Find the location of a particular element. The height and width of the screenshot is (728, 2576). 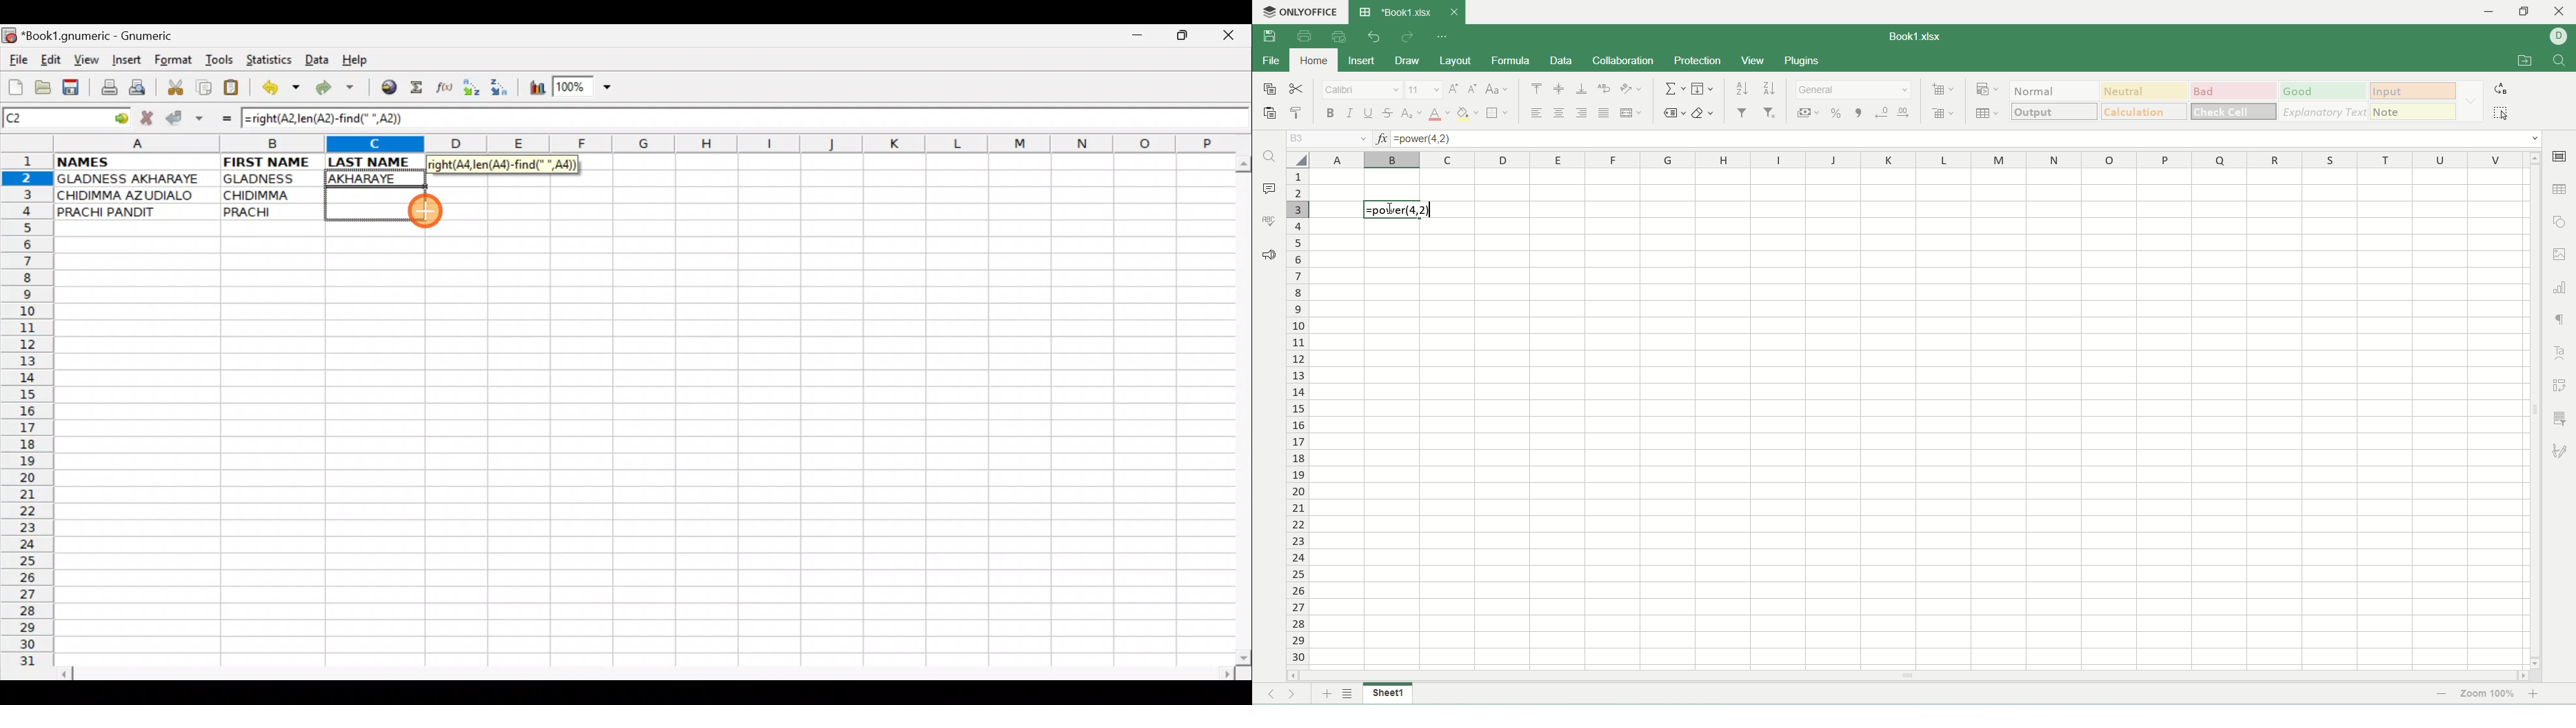

LAST NAME is located at coordinates (376, 162).